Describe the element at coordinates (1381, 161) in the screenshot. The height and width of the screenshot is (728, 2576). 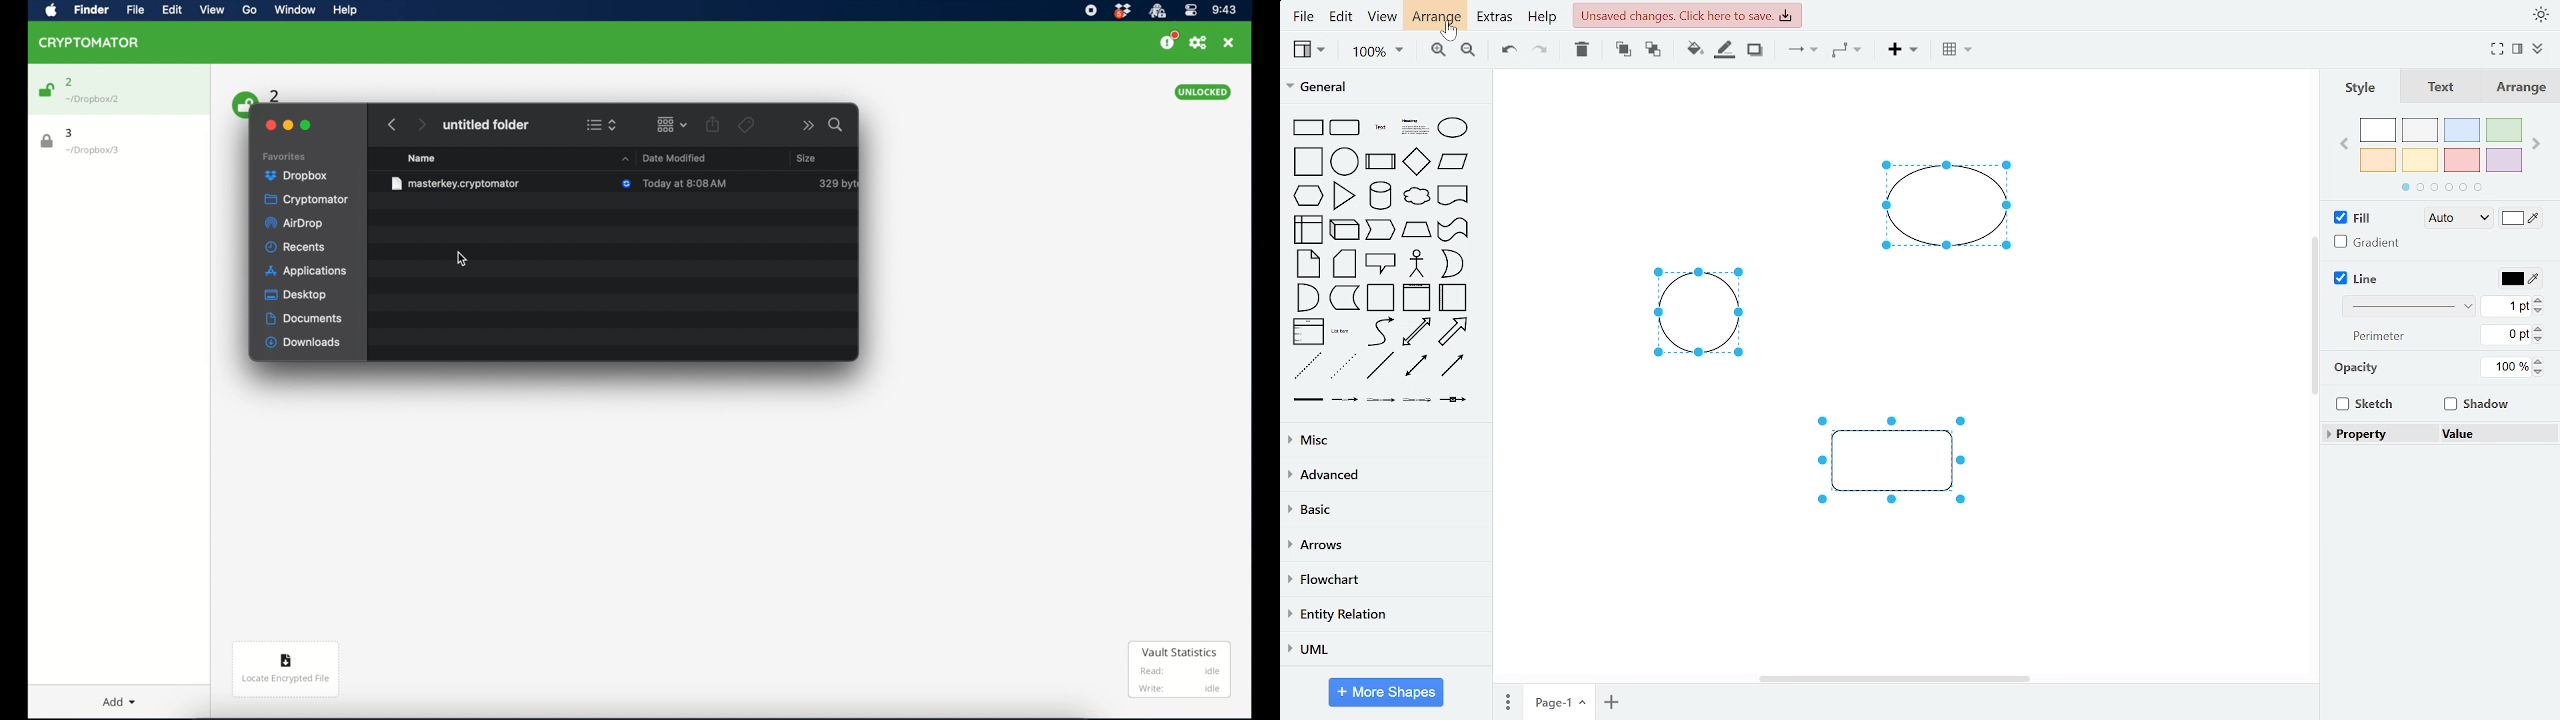
I see `process` at that location.